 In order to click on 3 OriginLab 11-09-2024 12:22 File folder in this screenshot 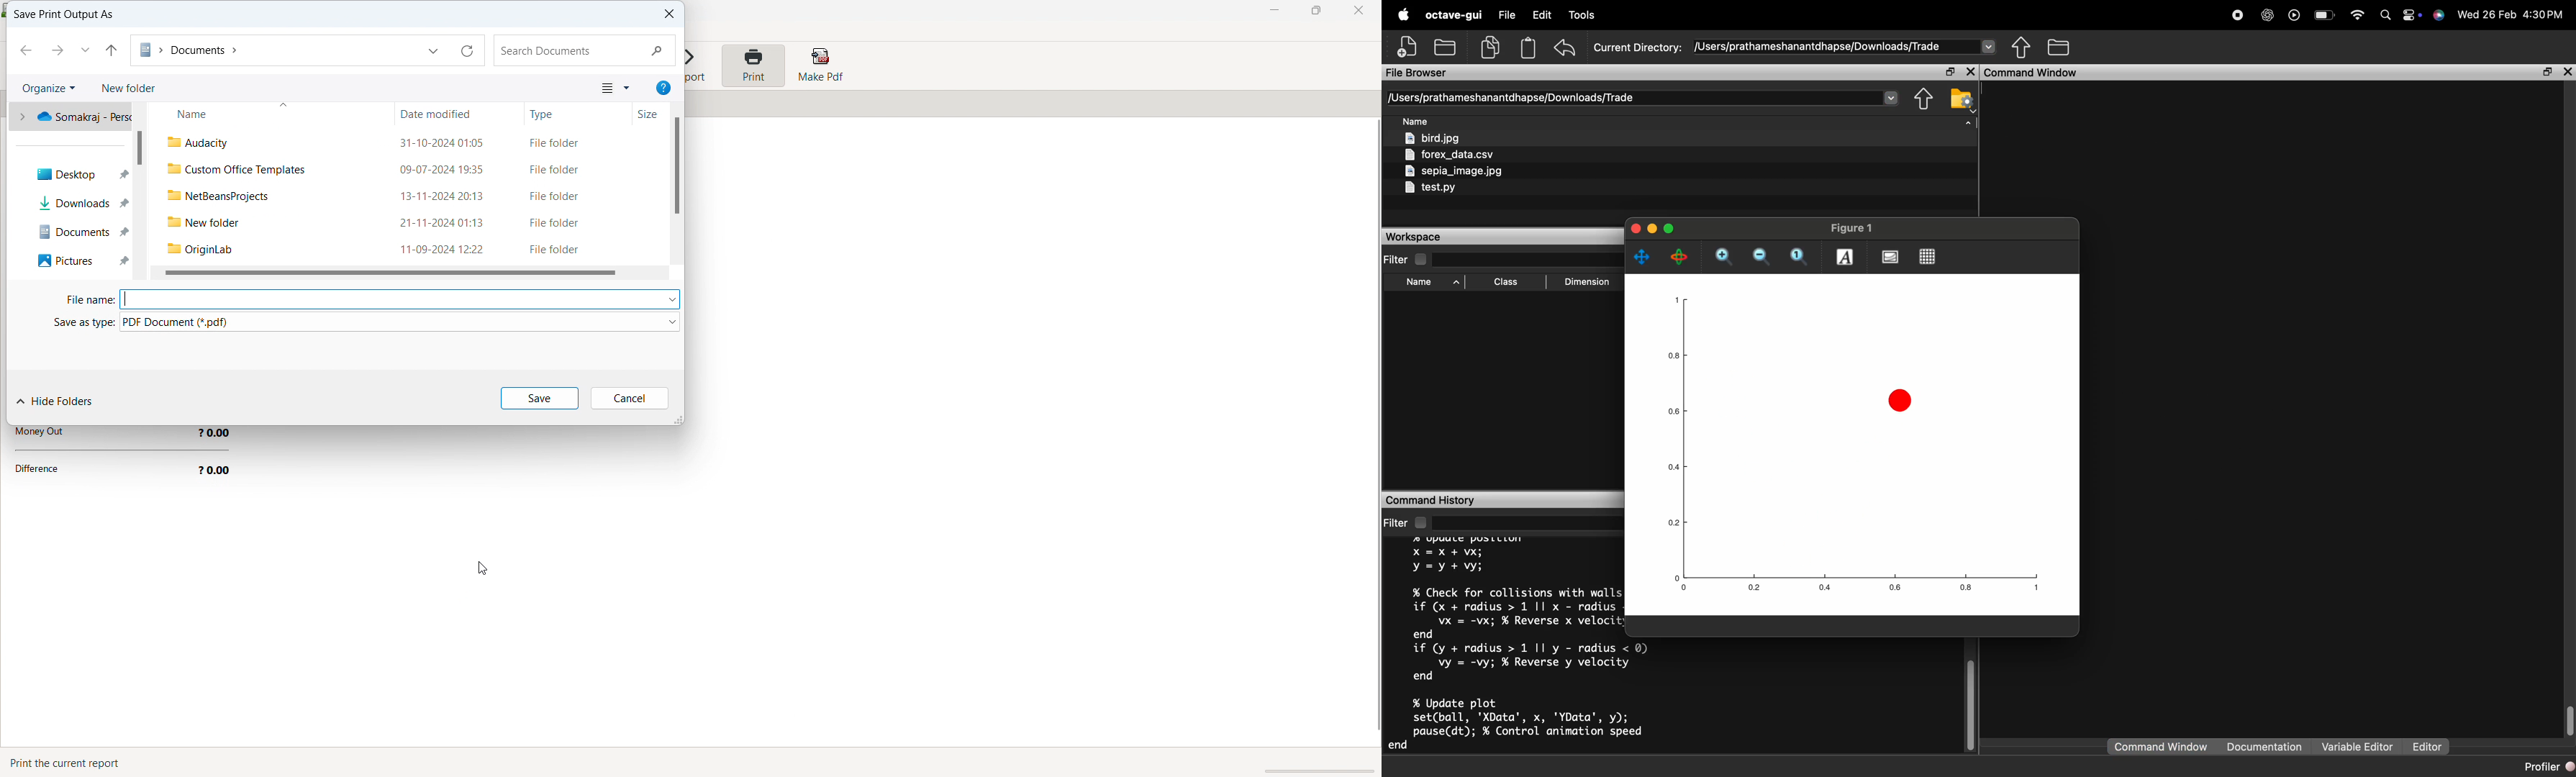, I will do `click(400, 248)`.